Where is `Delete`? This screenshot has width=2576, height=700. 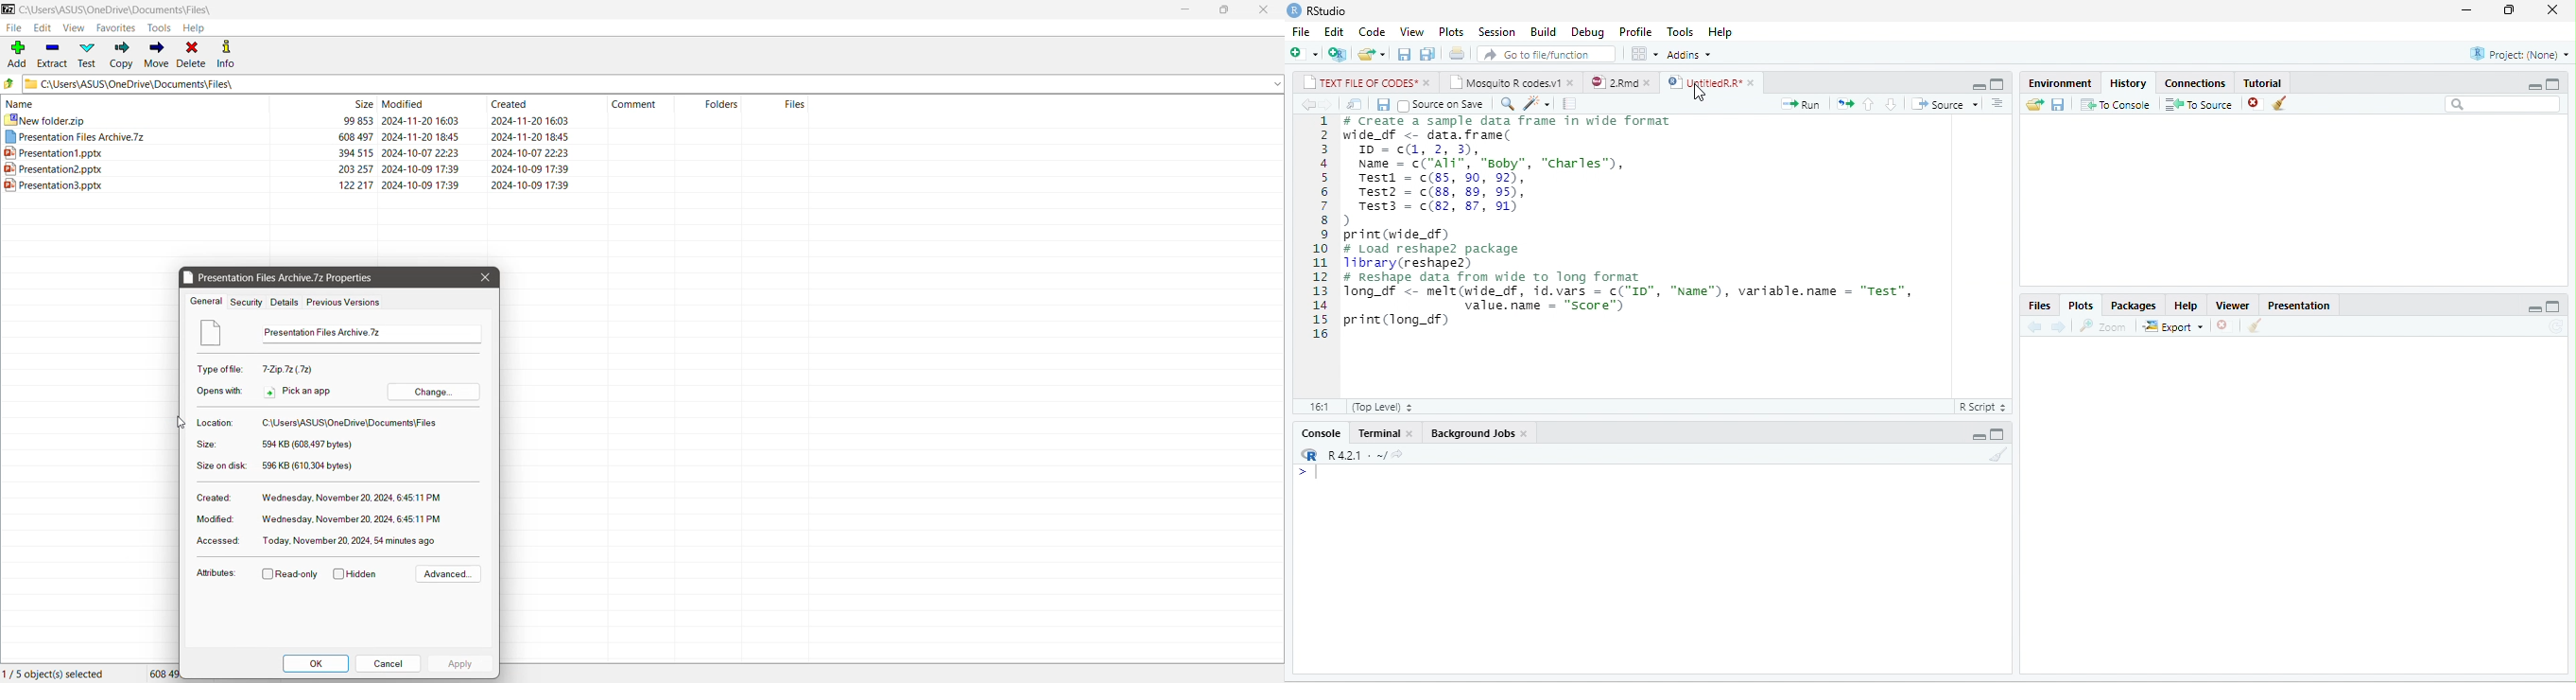
Delete is located at coordinates (191, 55).